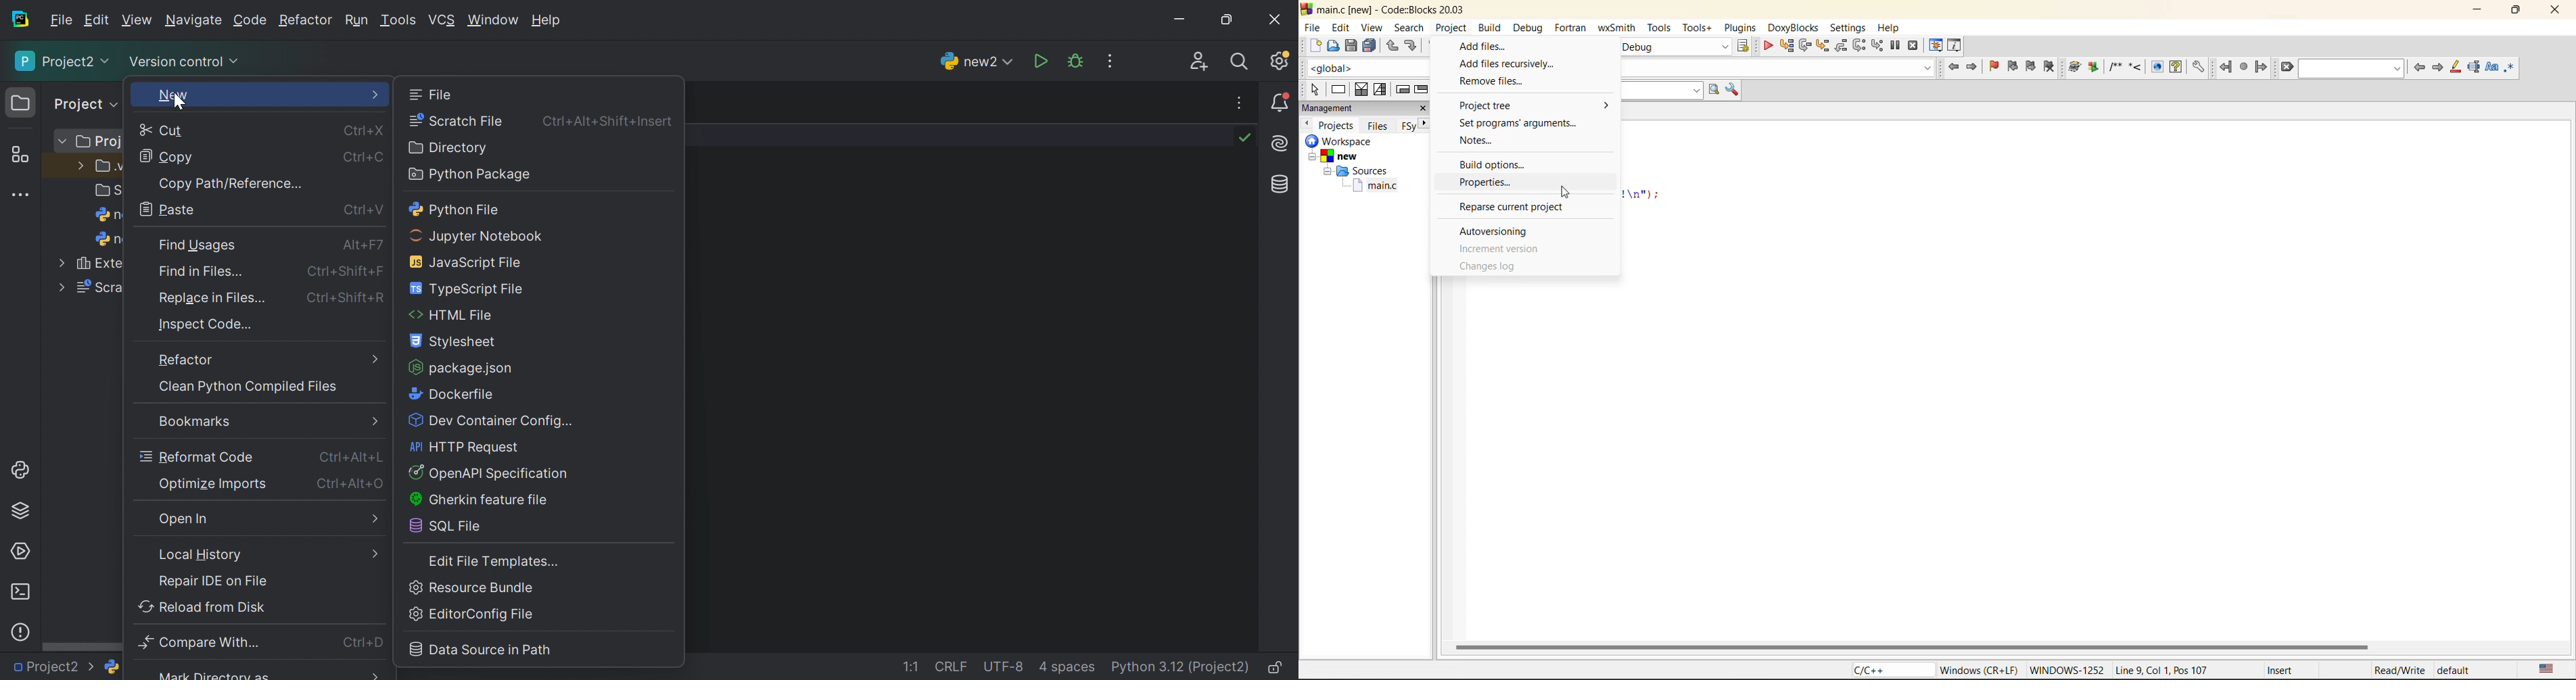 The height and width of the screenshot is (700, 2576). What do you see at coordinates (363, 641) in the screenshot?
I see `Ctrl+D` at bounding box center [363, 641].